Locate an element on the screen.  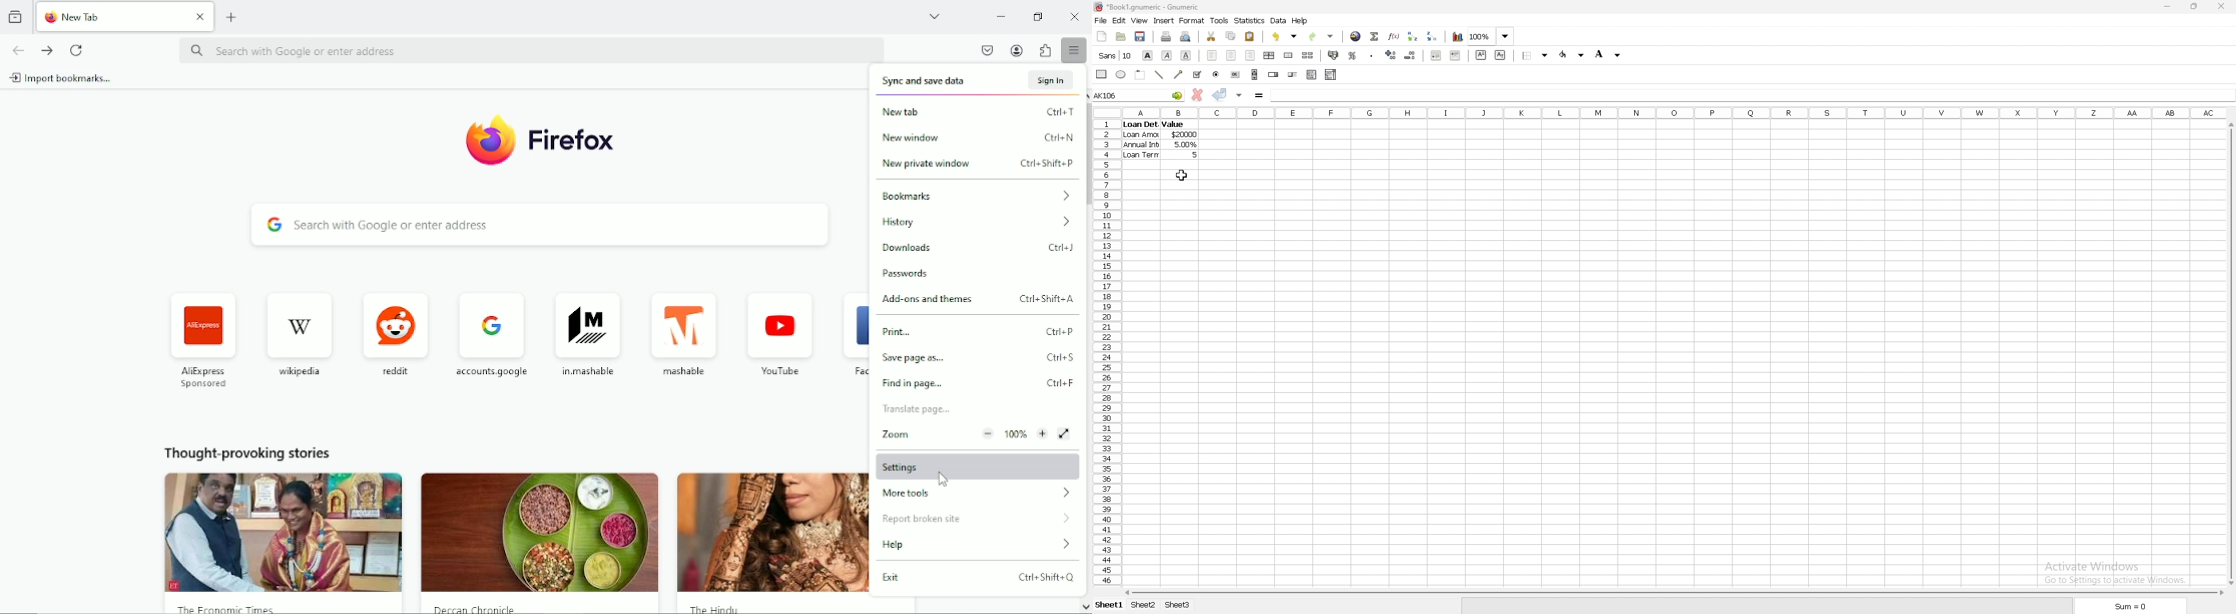
new is located at coordinates (1102, 36).